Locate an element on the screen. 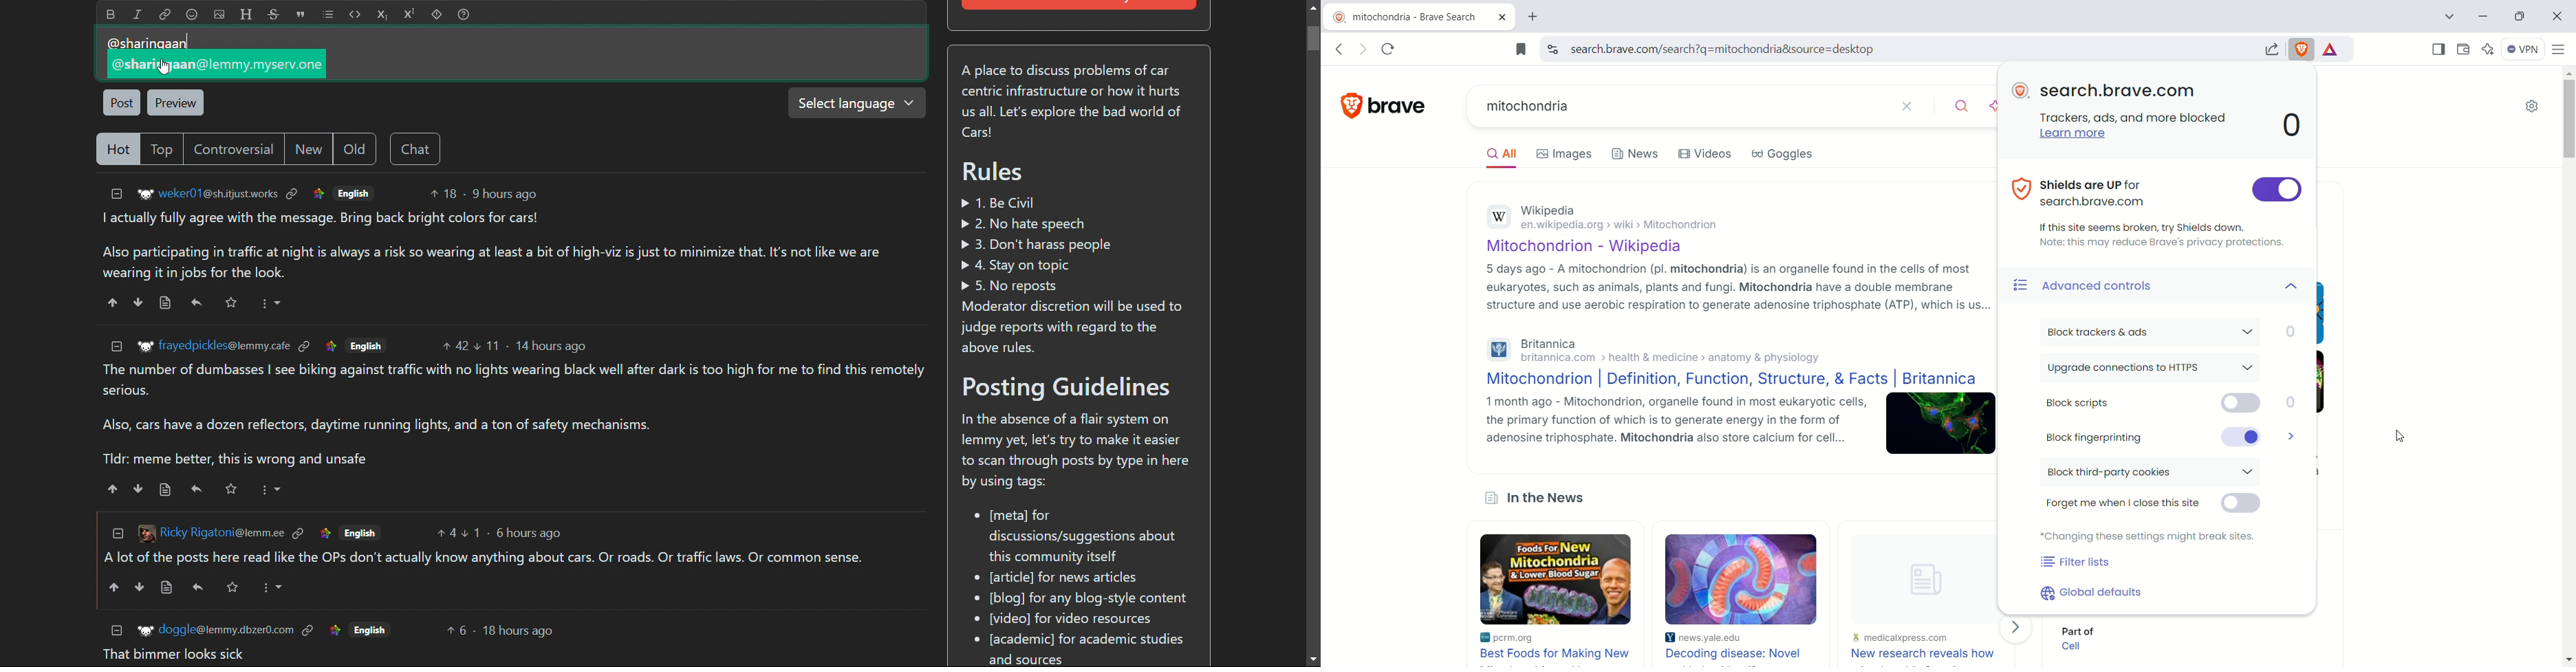 The image size is (2576, 672). bold is located at coordinates (111, 14).